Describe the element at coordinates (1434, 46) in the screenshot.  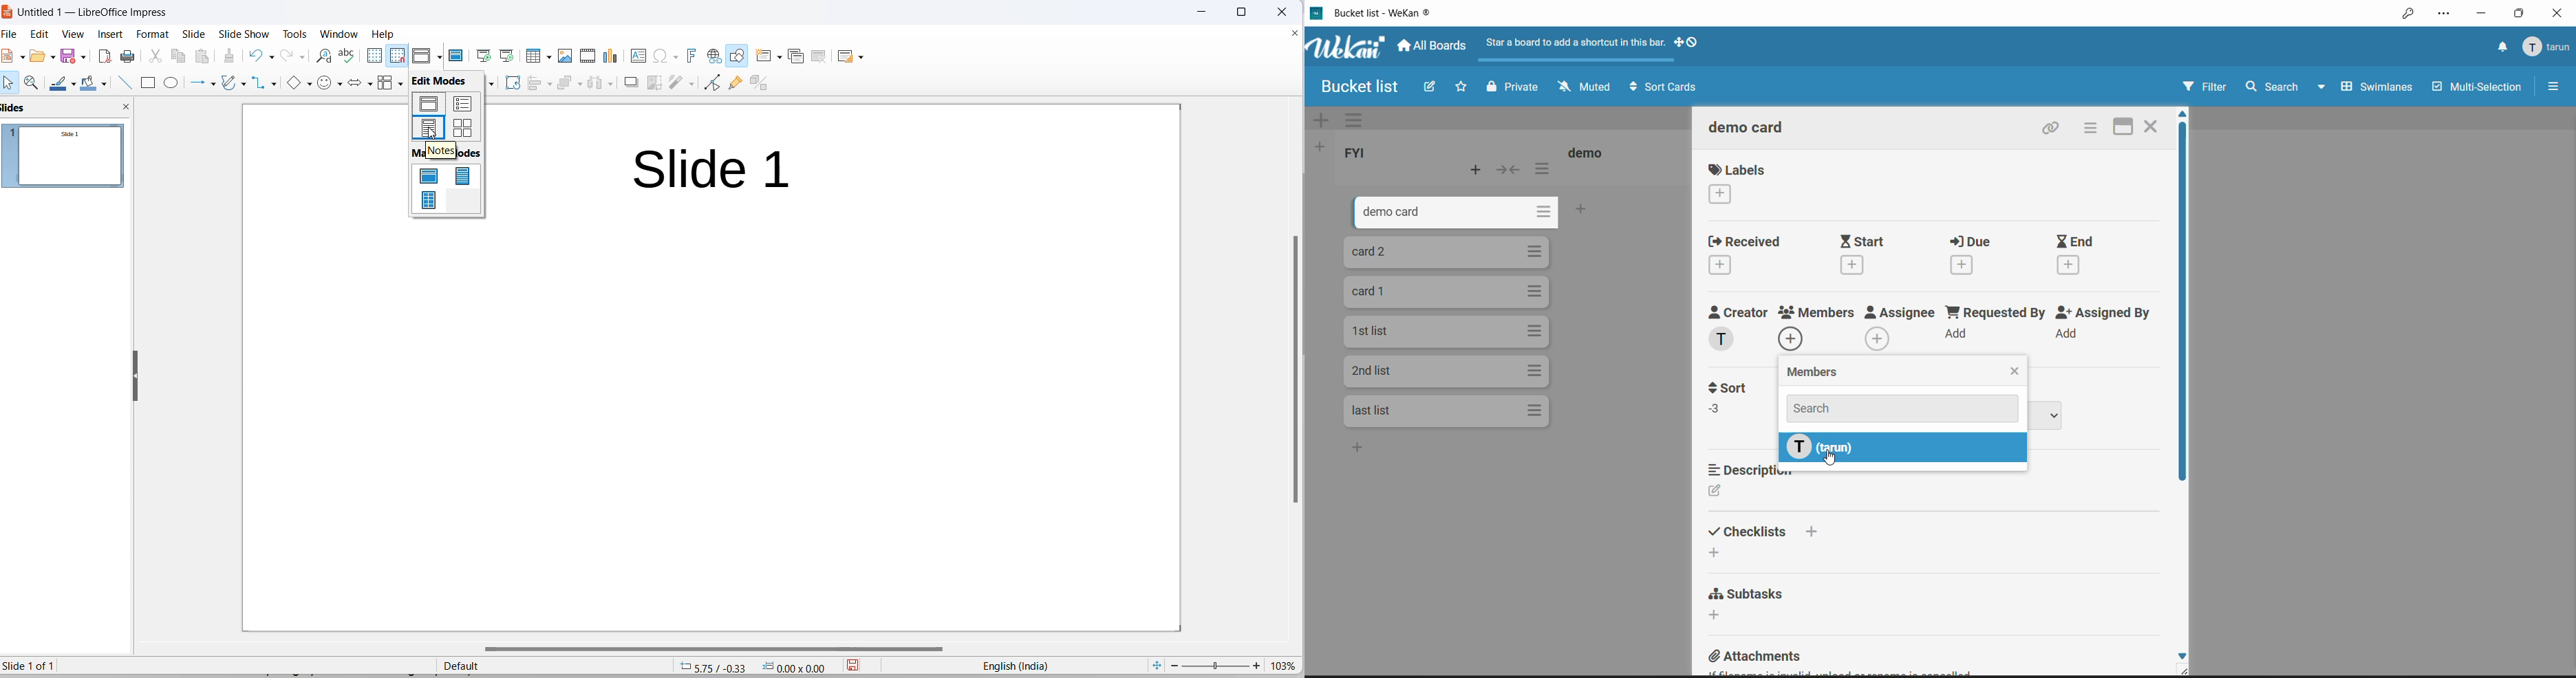
I see `all boards` at that location.